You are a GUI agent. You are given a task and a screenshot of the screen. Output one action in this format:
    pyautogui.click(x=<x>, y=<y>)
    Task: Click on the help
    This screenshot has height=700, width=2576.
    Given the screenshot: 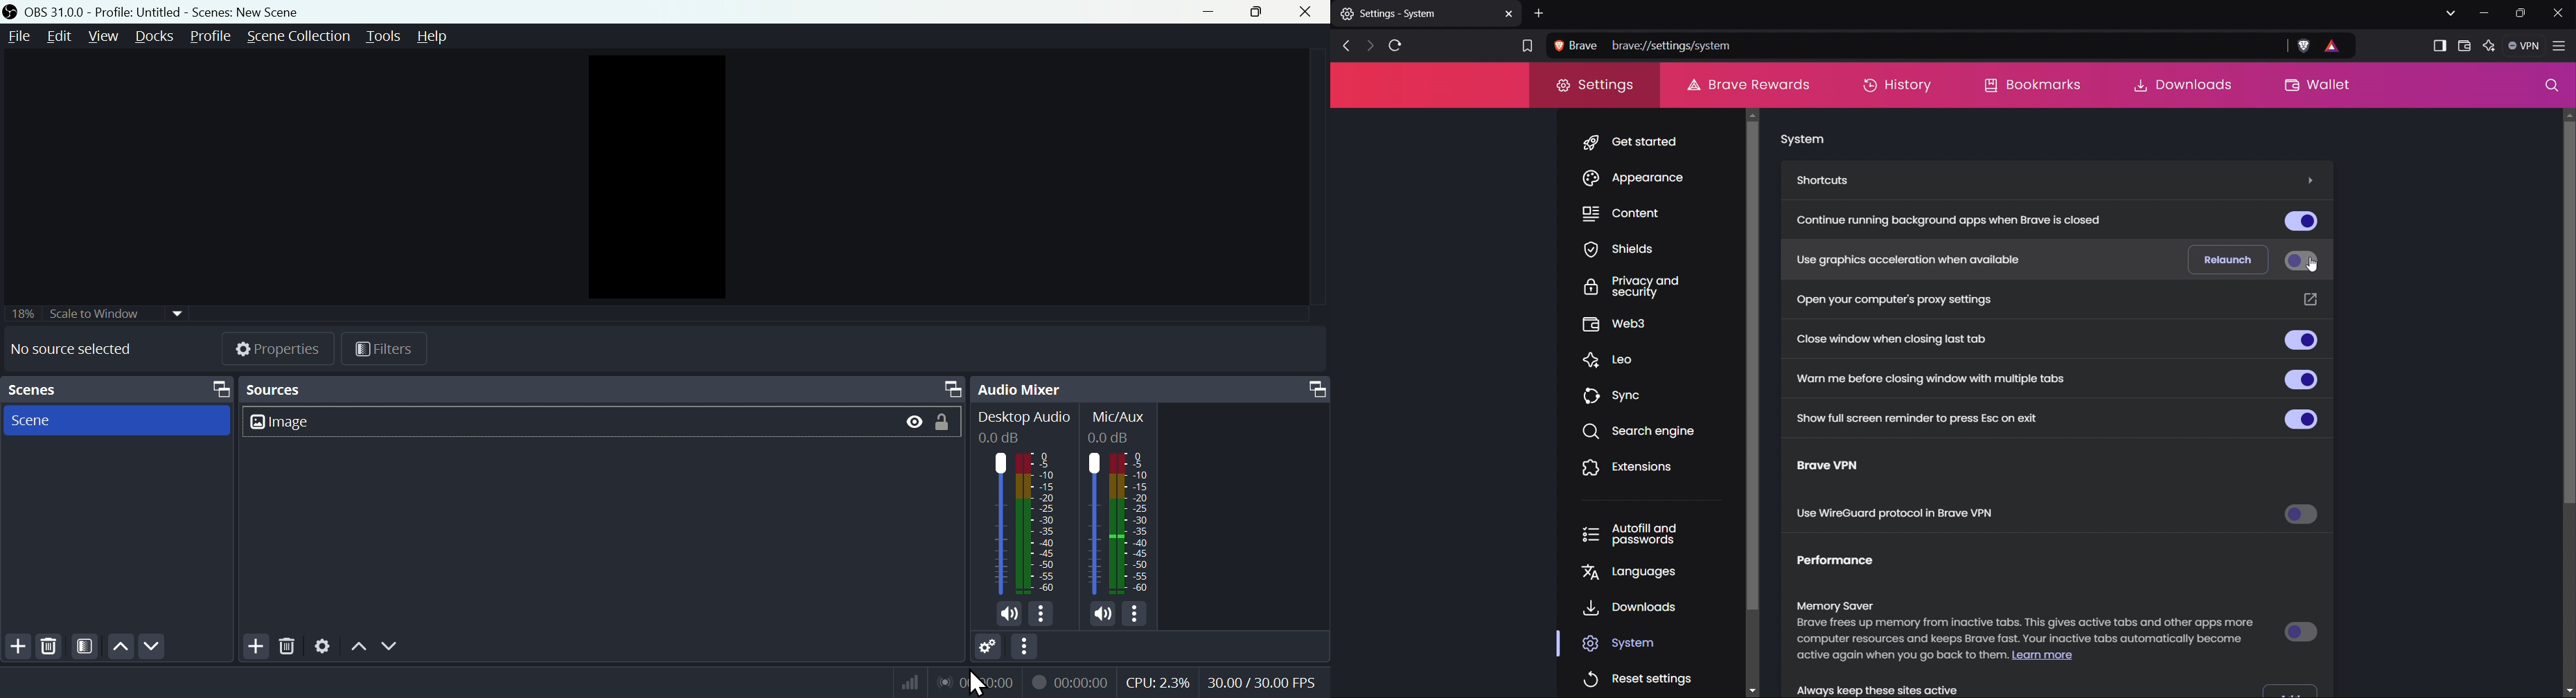 What is the action you would take?
    pyautogui.click(x=436, y=37)
    